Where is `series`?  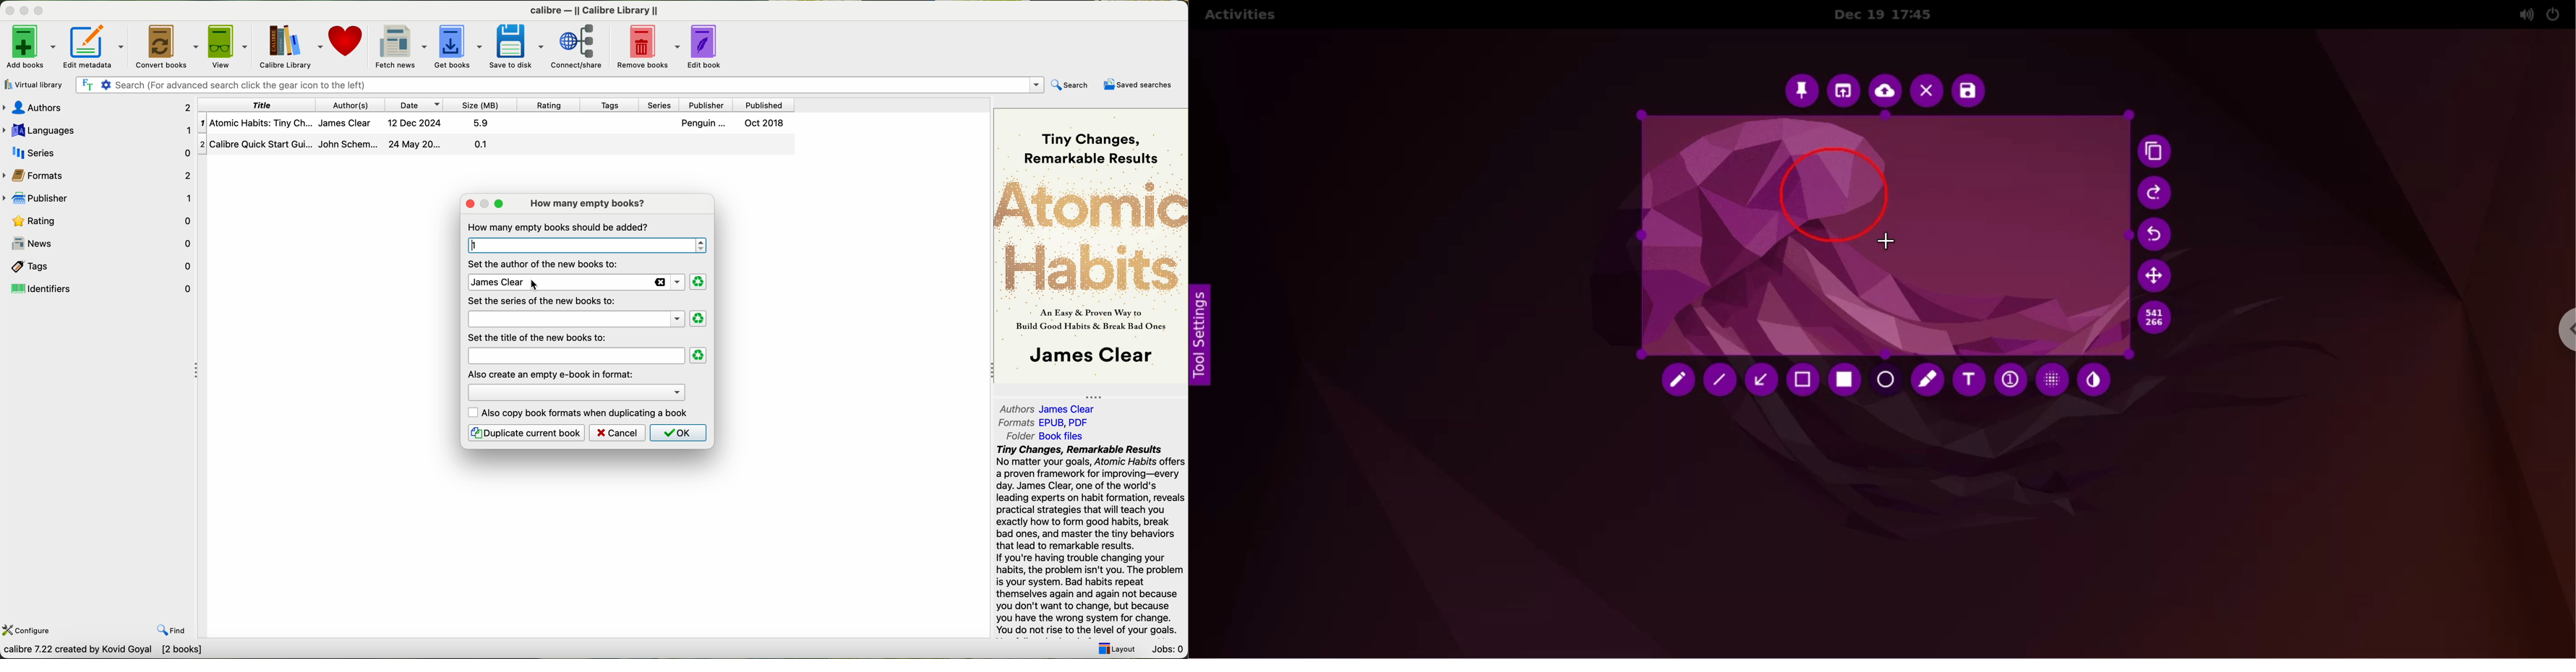 series is located at coordinates (97, 152).